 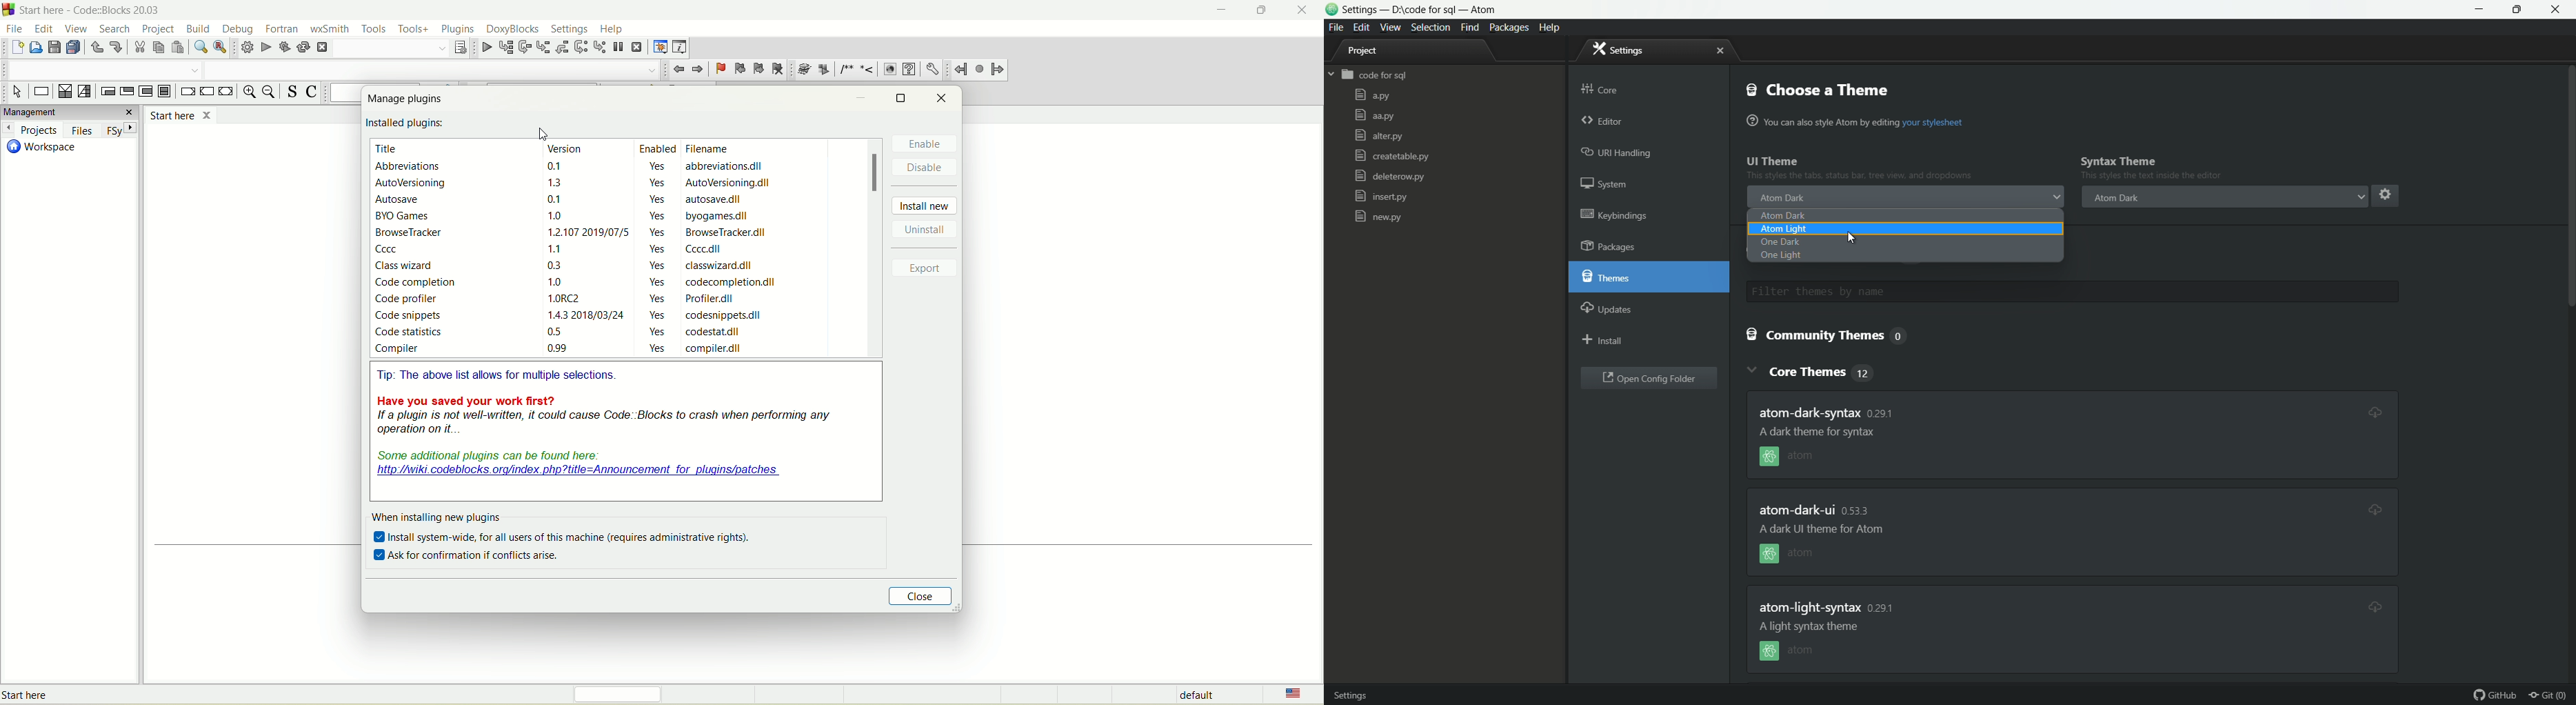 I want to click on Search, so click(x=393, y=48).